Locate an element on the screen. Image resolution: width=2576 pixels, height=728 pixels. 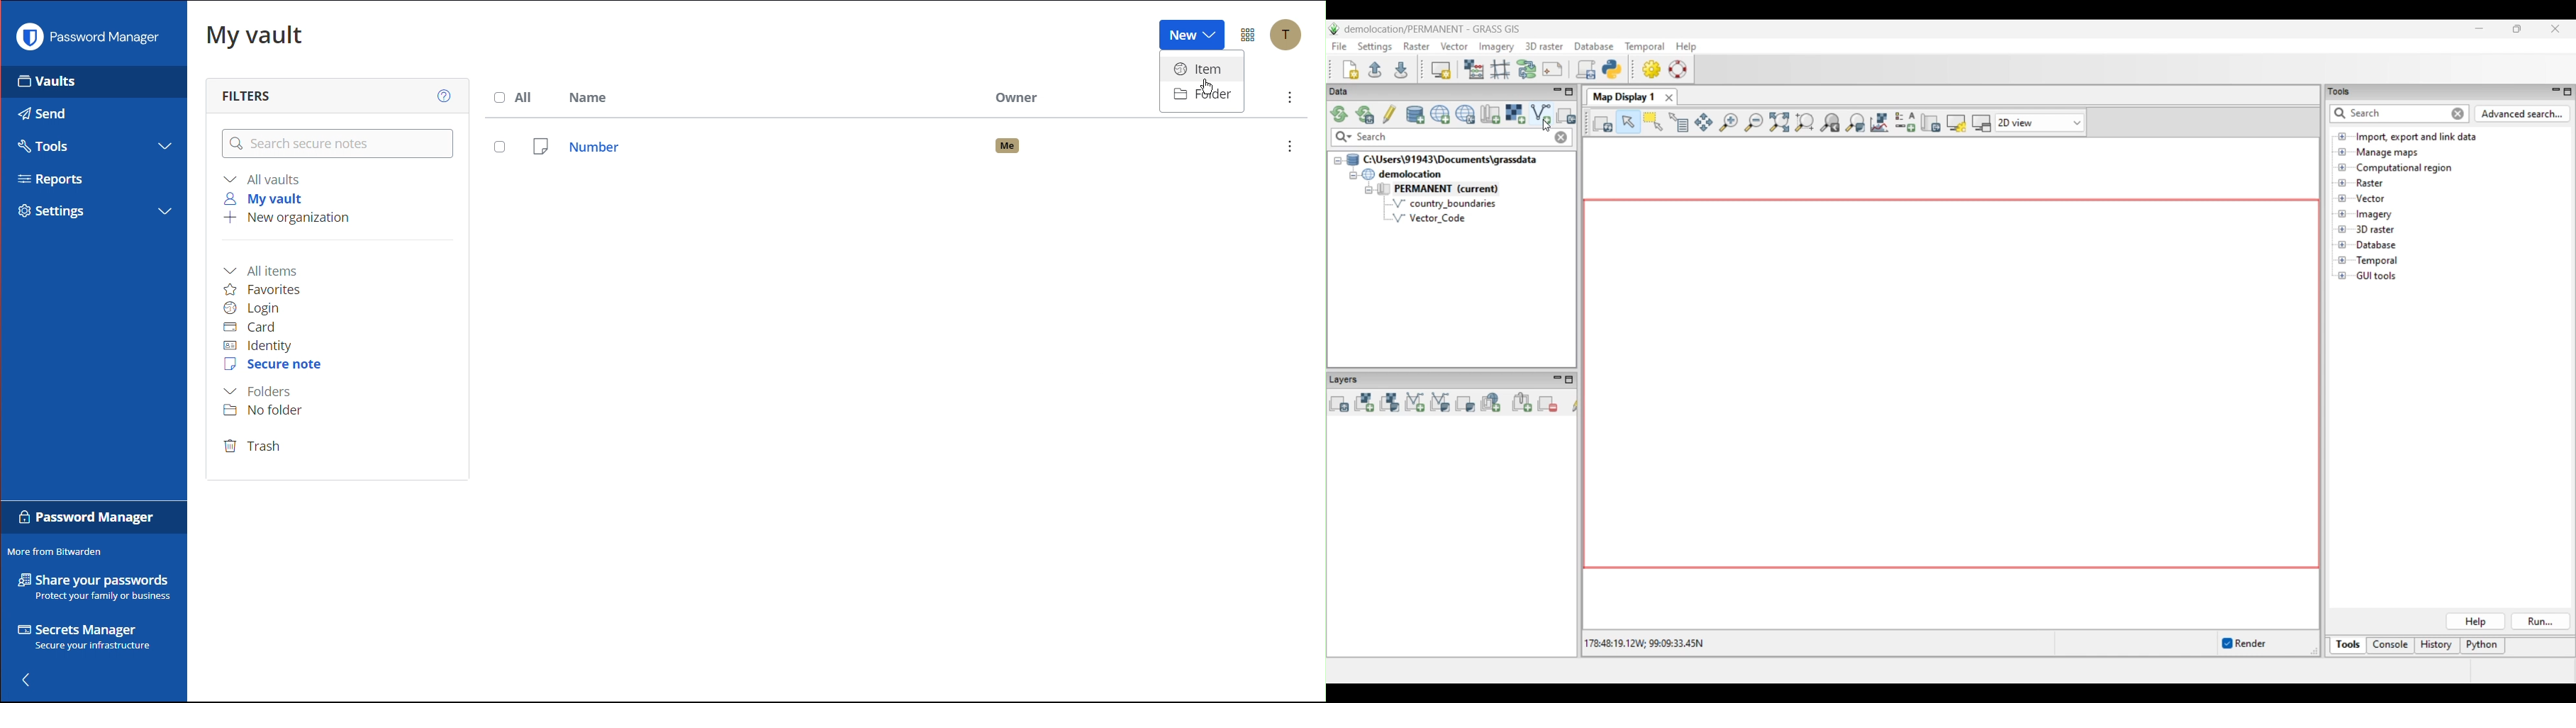
Save current workspace to file is located at coordinates (1401, 69).